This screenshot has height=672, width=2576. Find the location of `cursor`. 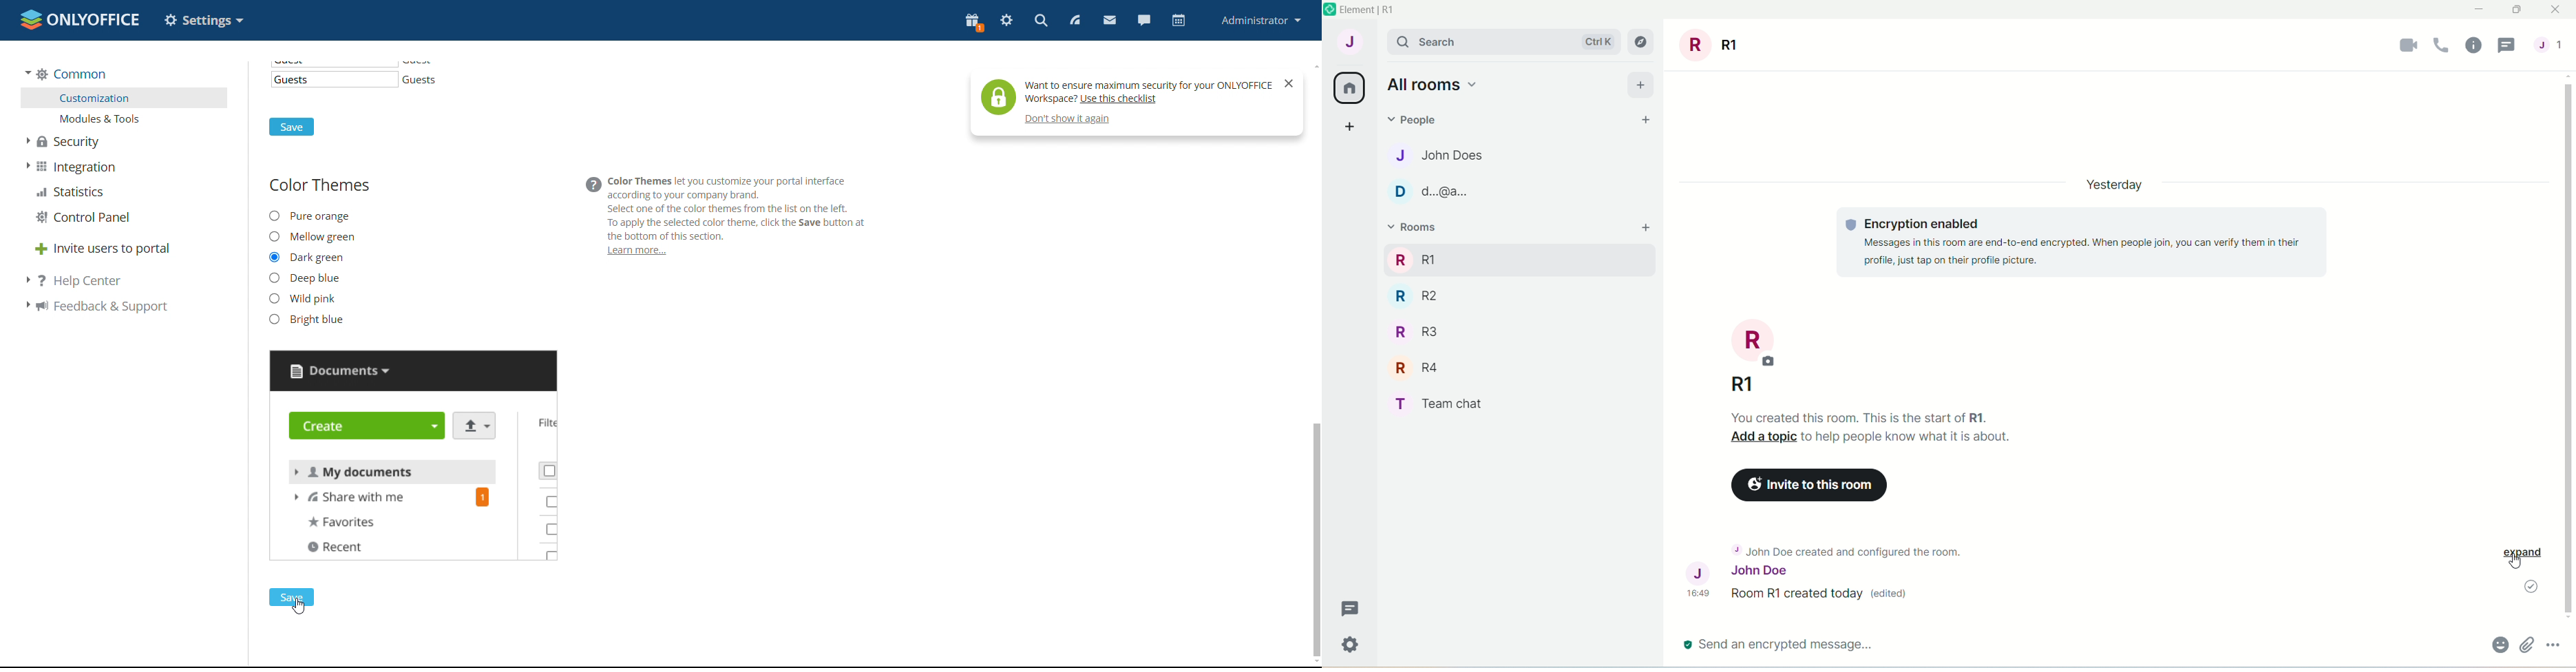

cursor is located at coordinates (303, 611).